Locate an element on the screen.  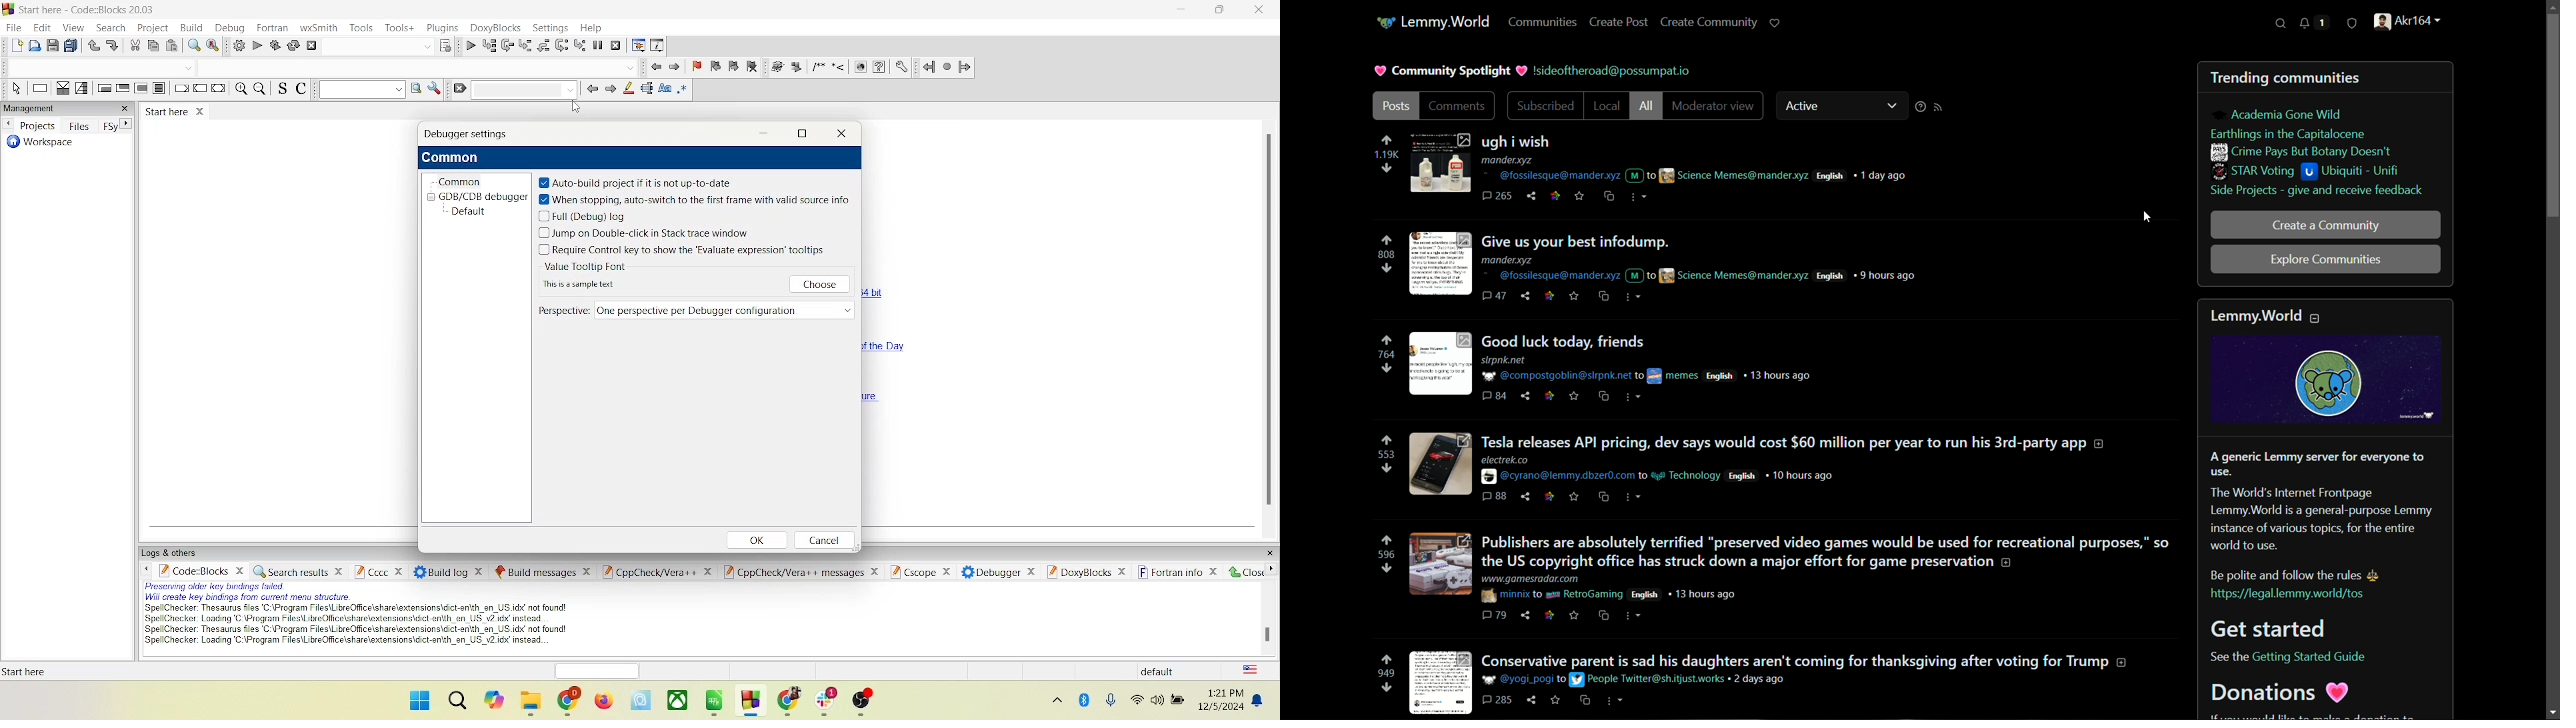
upvote is located at coordinates (1386, 141).